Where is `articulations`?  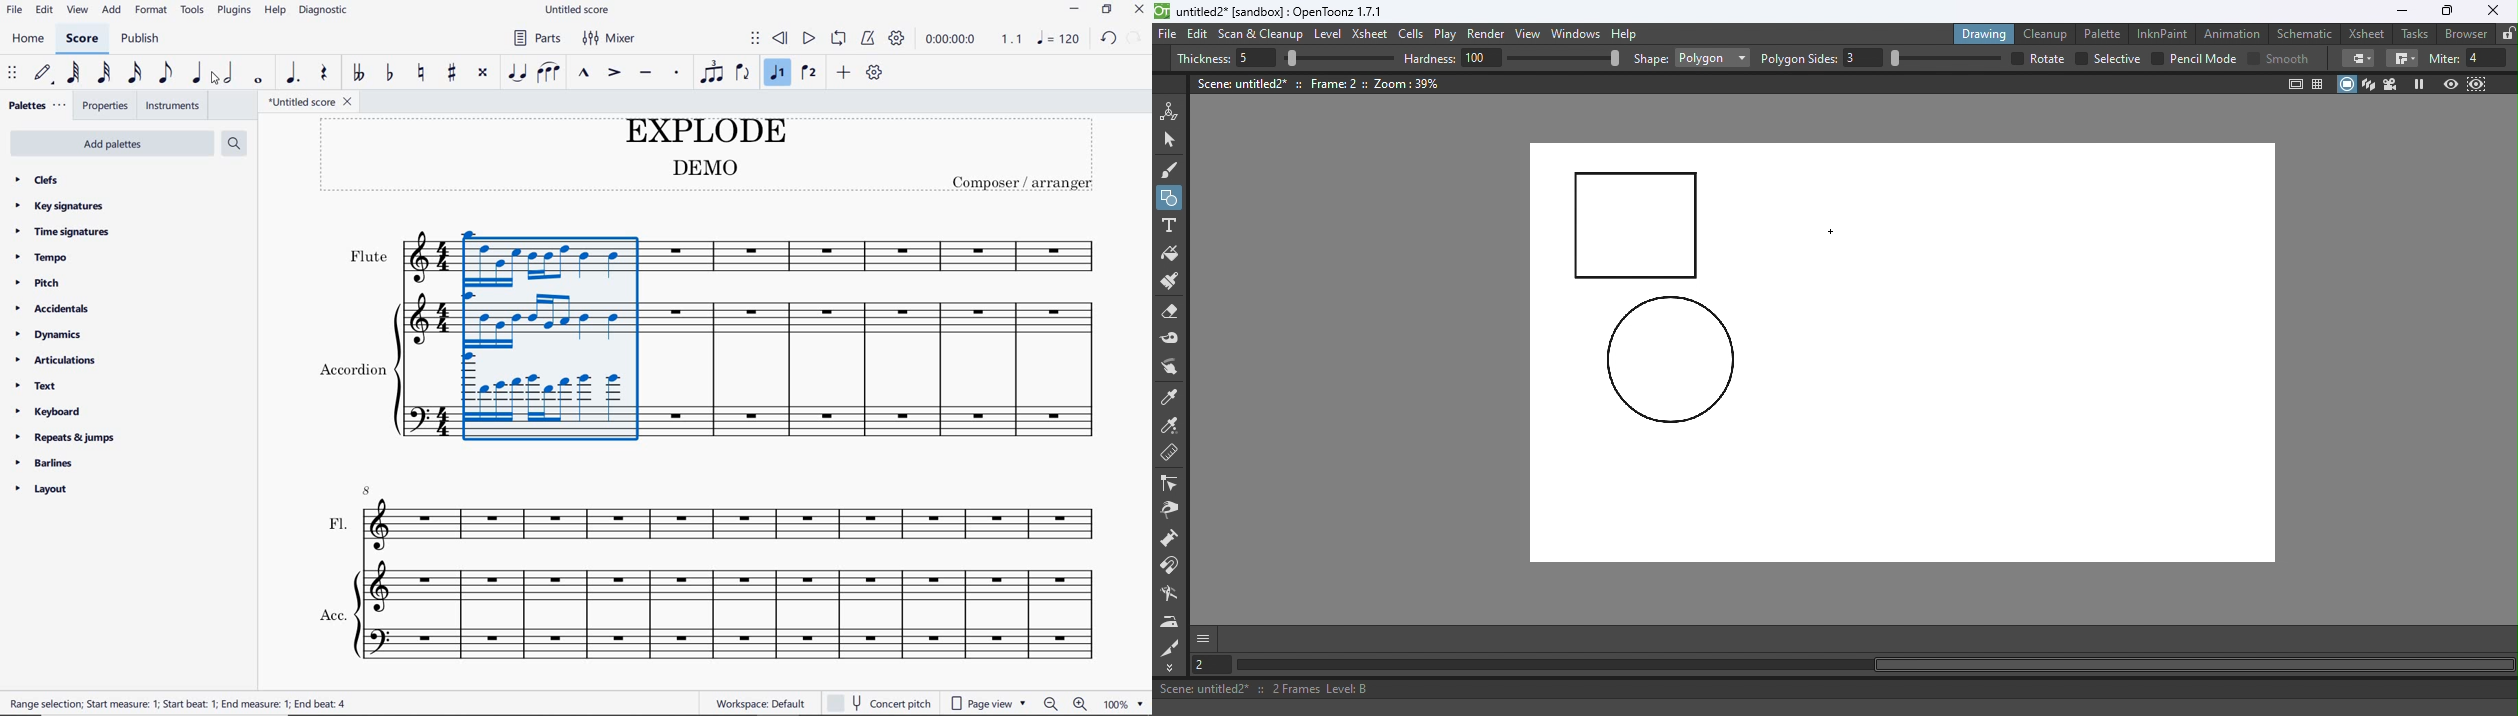
articulations is located at coordinates (56, 360).